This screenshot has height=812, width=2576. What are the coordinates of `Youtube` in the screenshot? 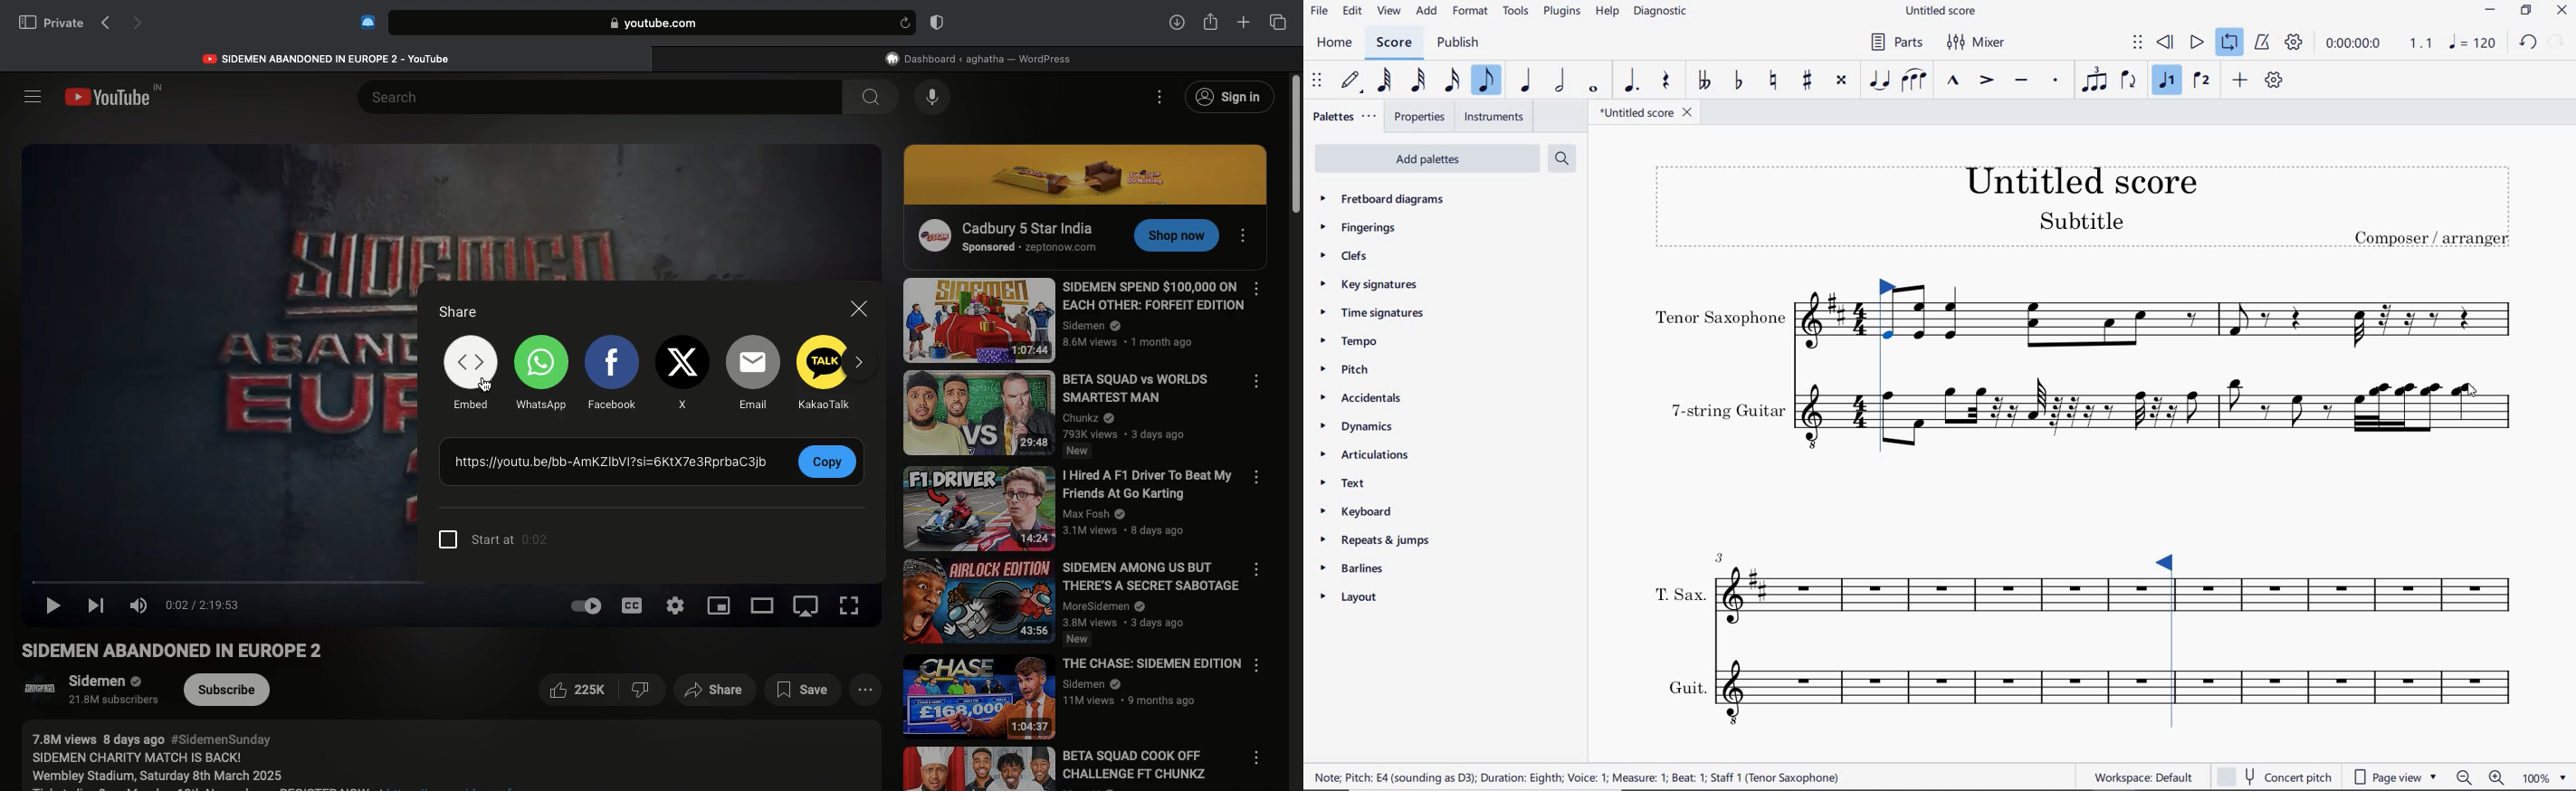 It's located at (117, 97).